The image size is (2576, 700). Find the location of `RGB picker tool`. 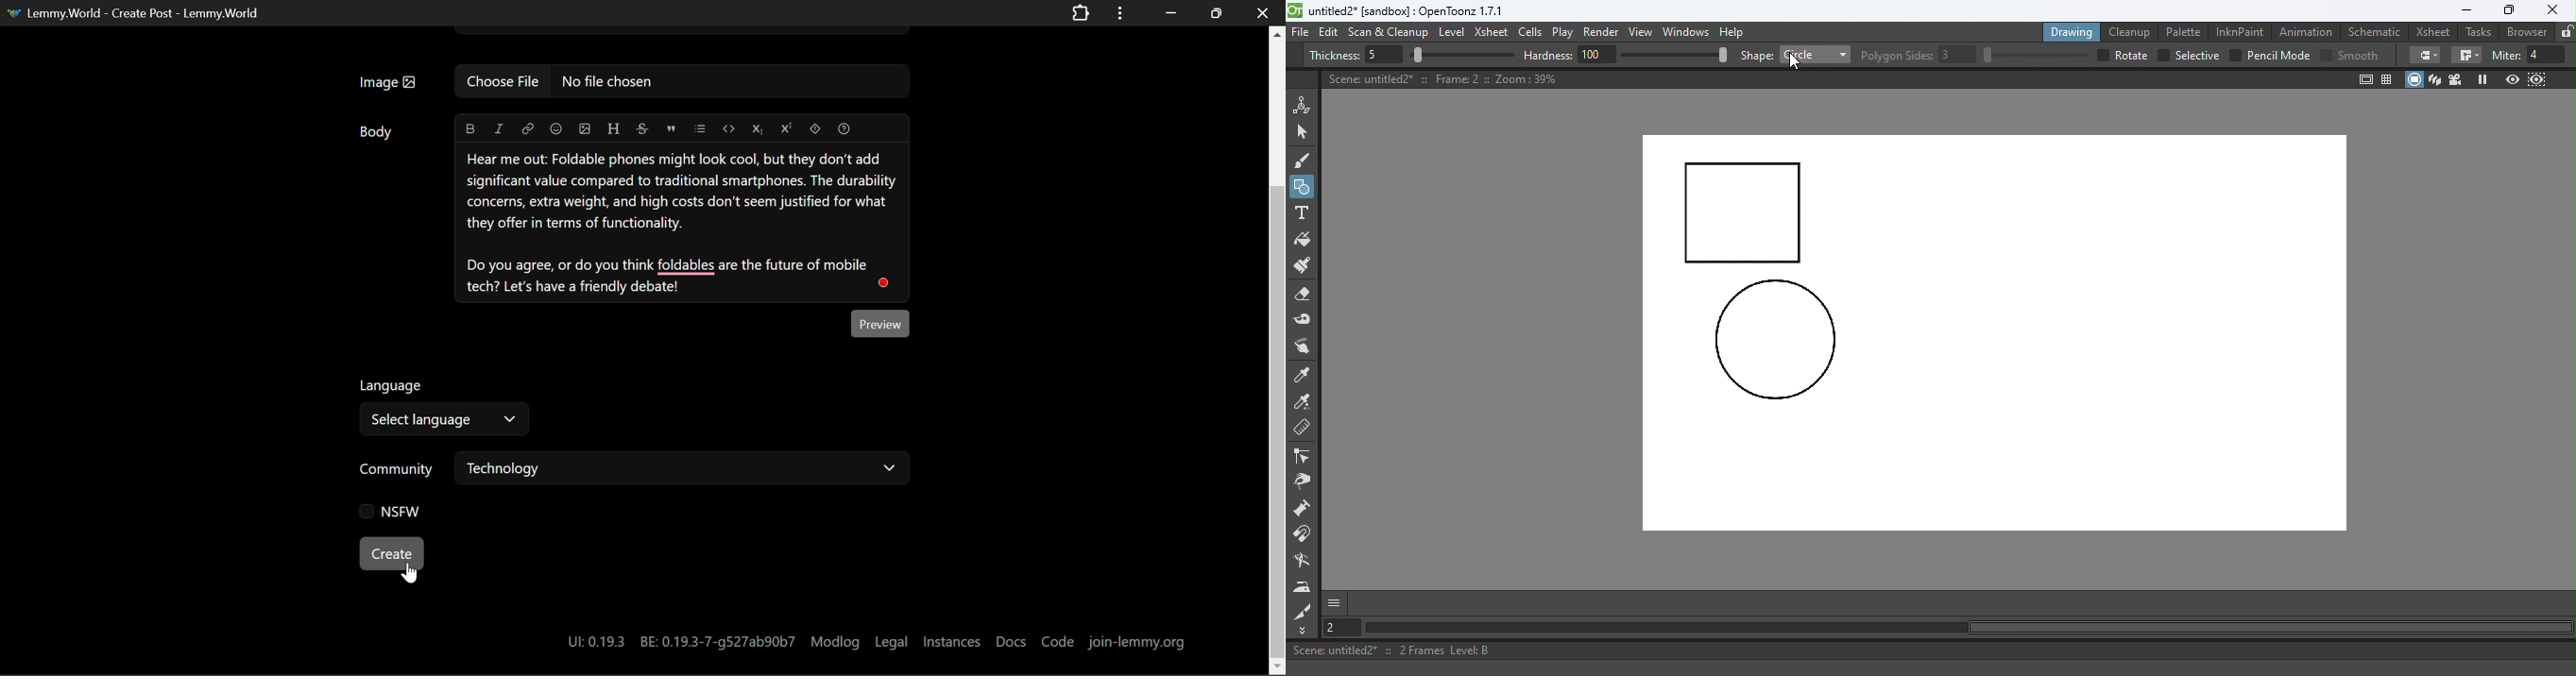

RGB picker tool is located at coordinates (1305, 403).